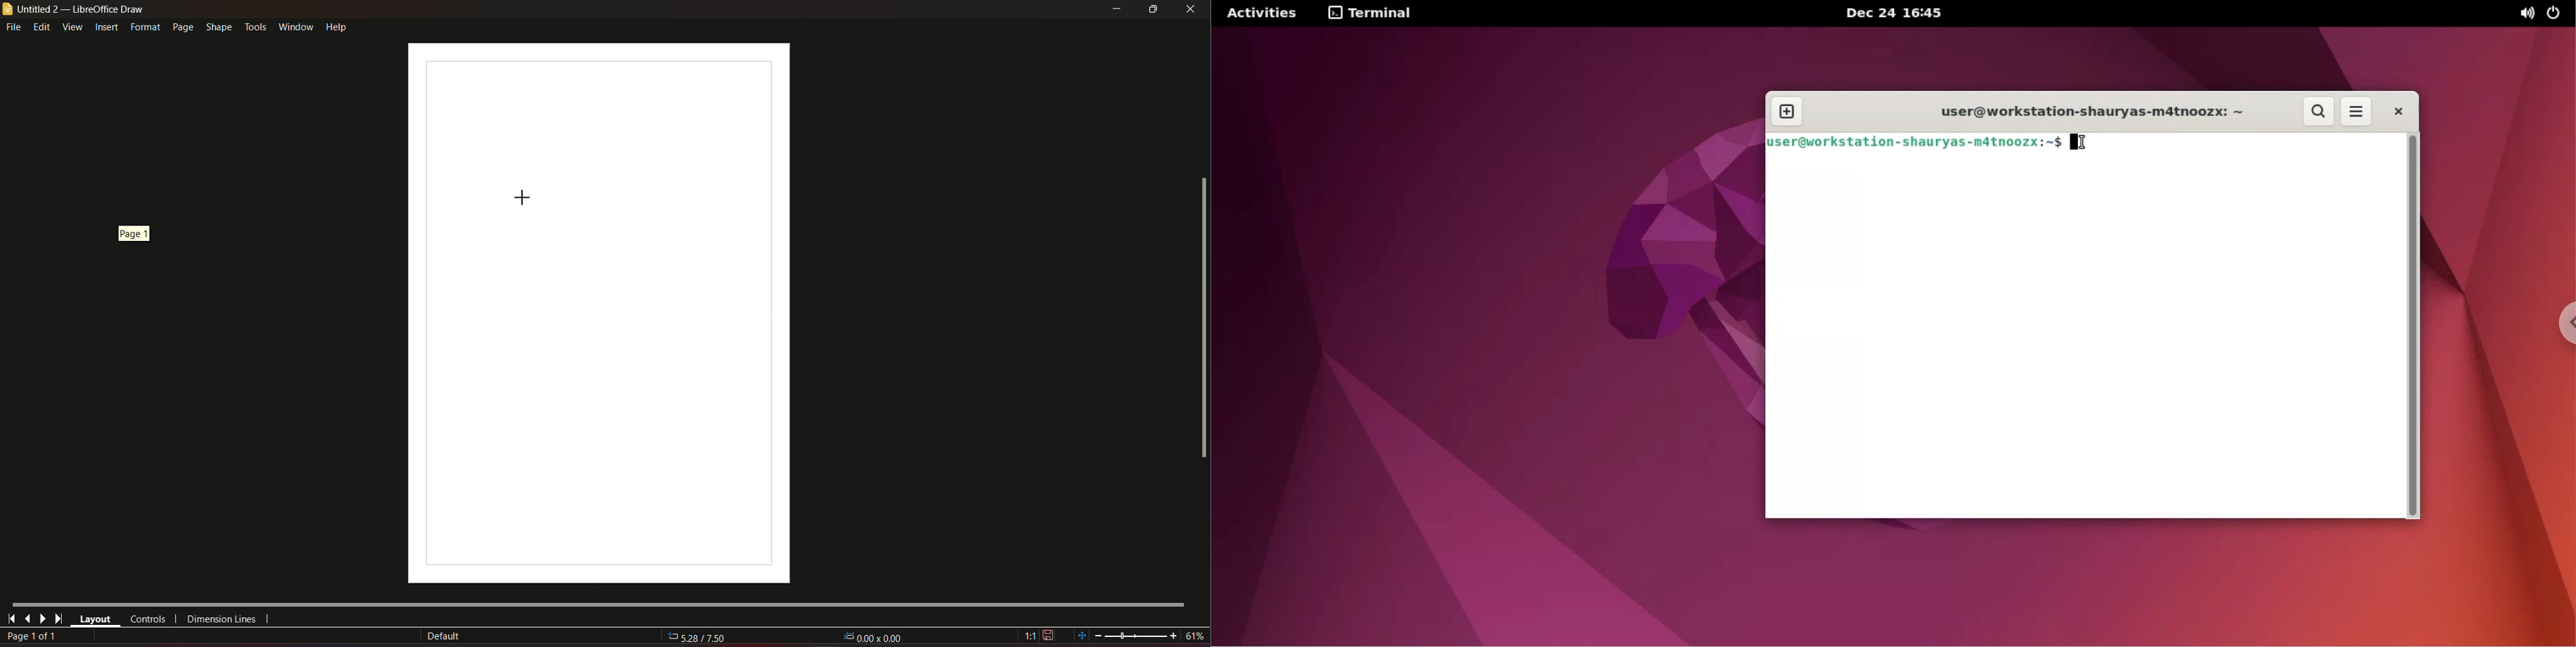  I want to click on page, so click(182, 27).